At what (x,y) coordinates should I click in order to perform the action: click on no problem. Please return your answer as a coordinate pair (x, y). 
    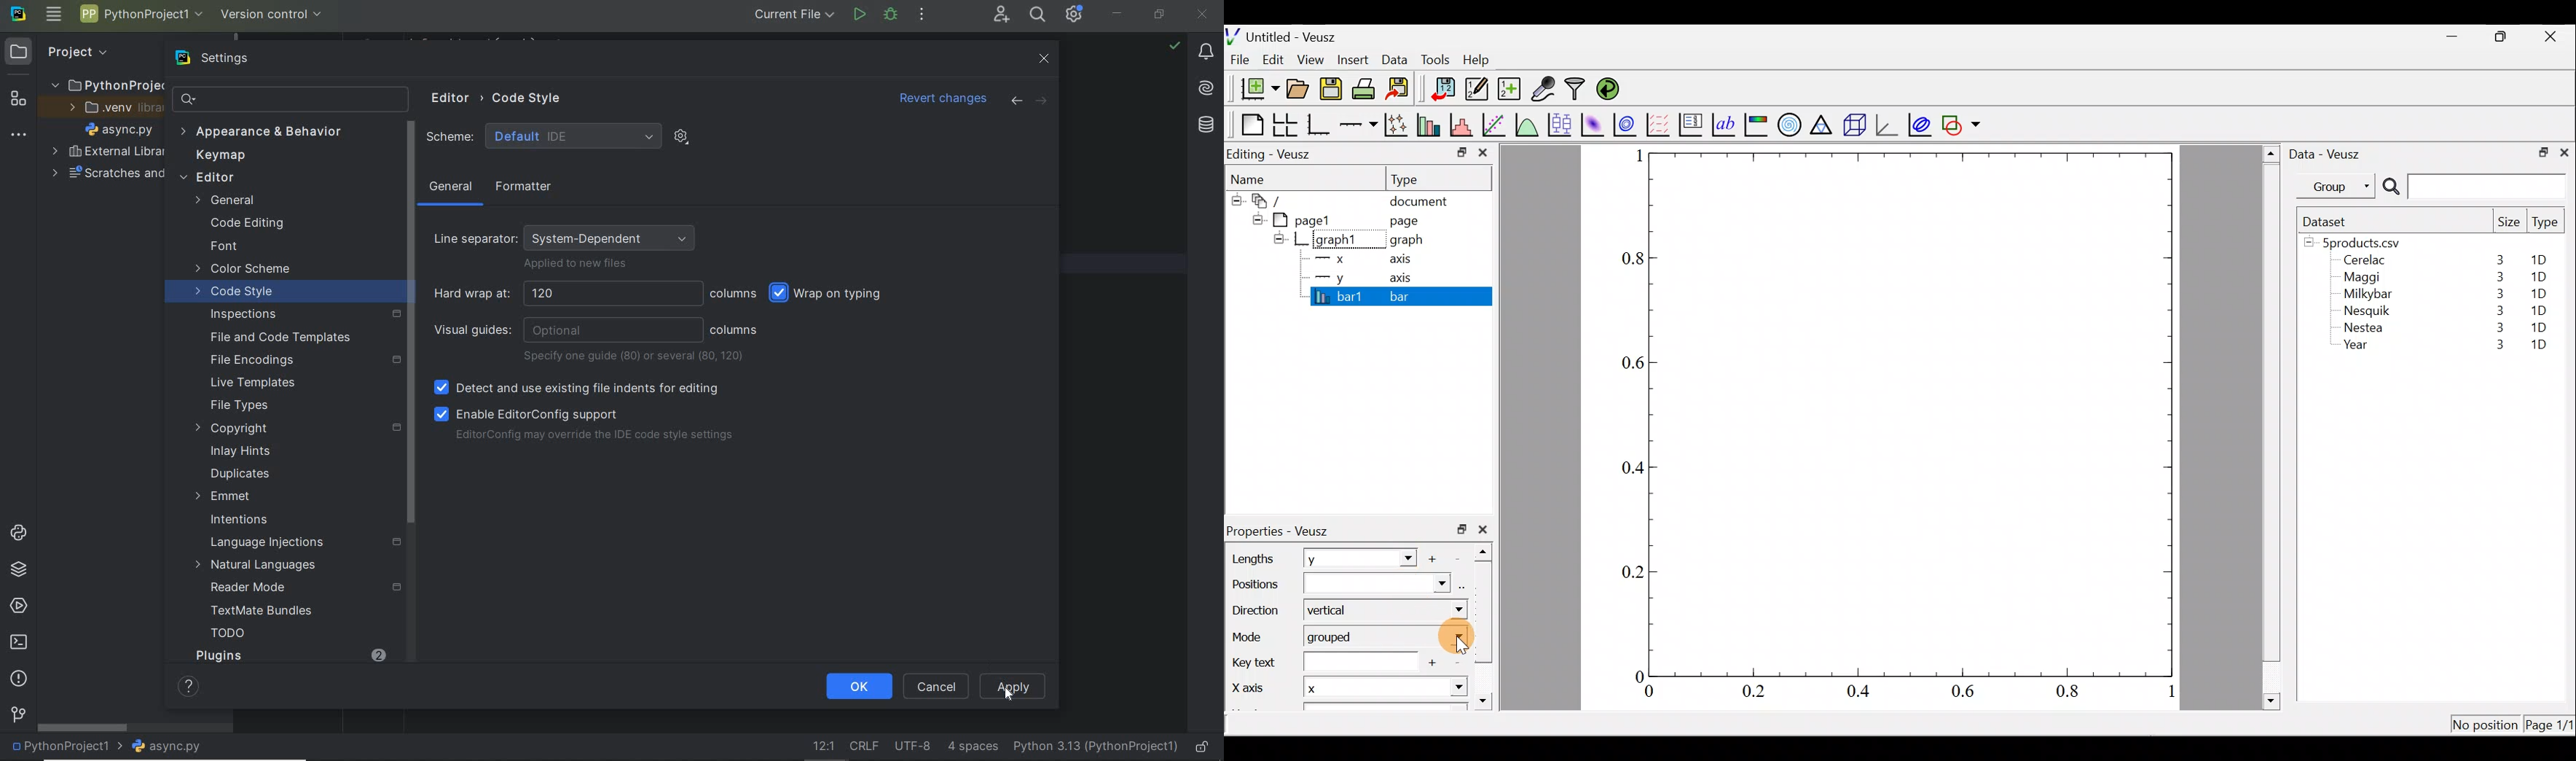
    Looking at the image, I should click on (1174, 45).